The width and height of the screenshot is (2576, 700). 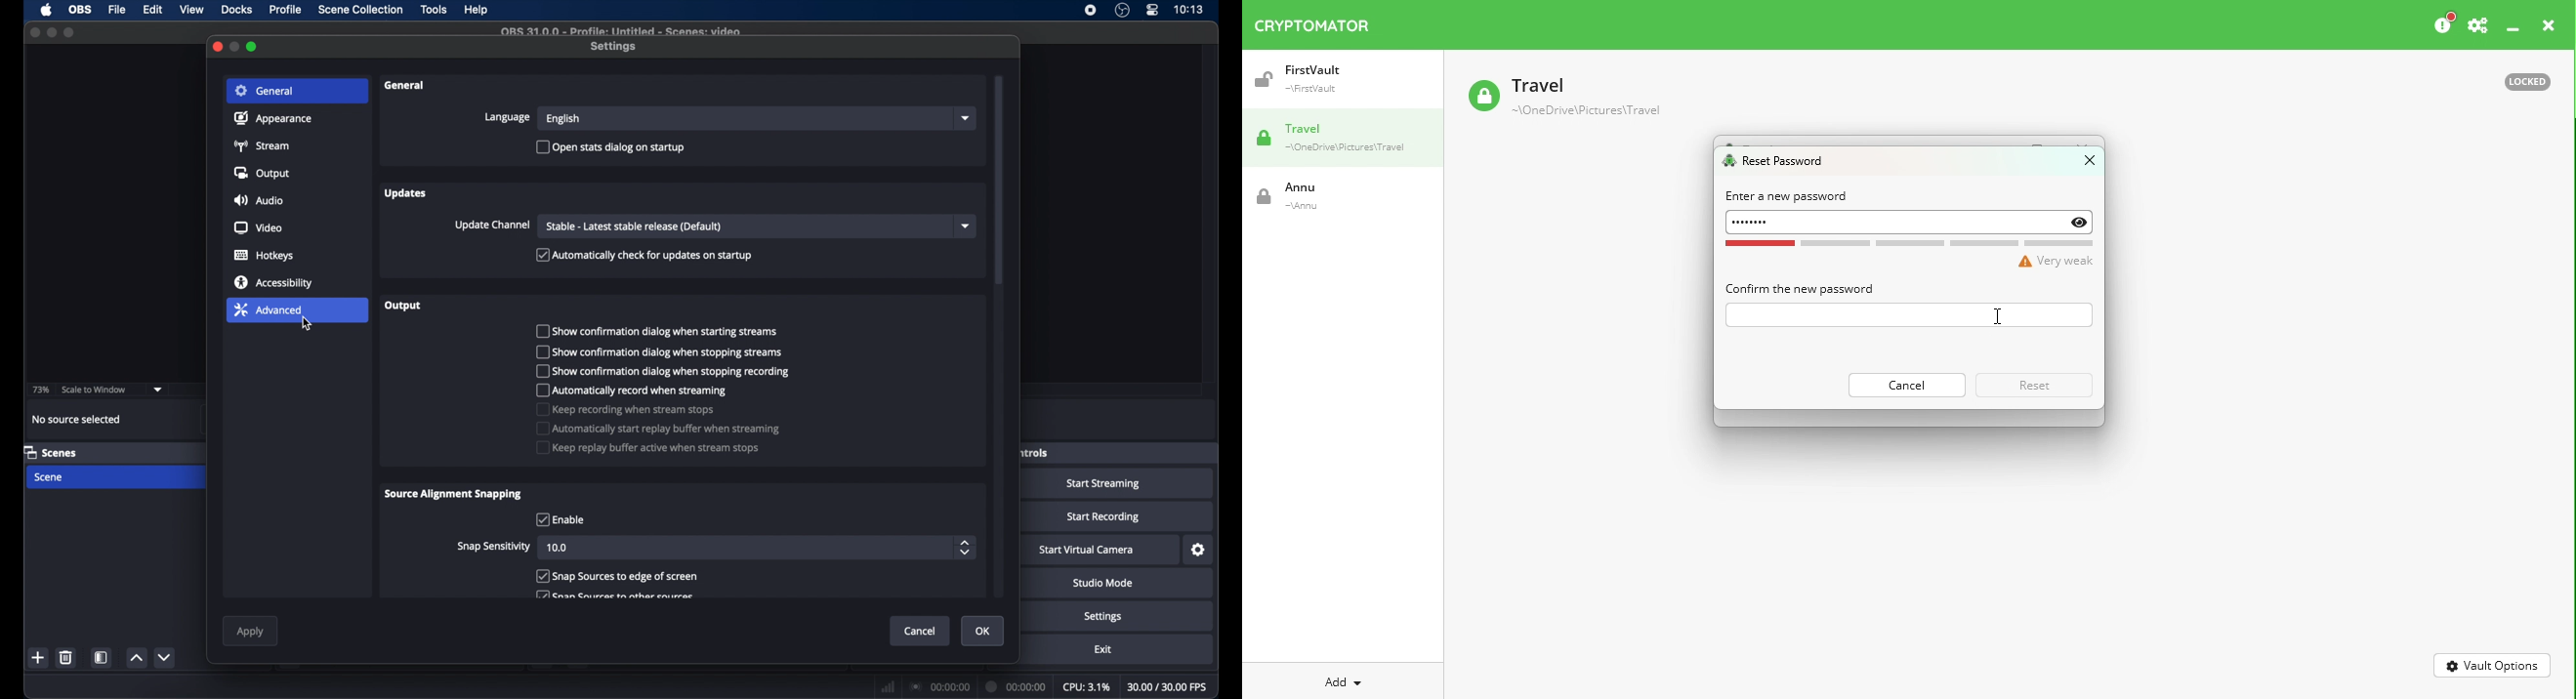 I want to click on settings, so click(x=615, y=47).